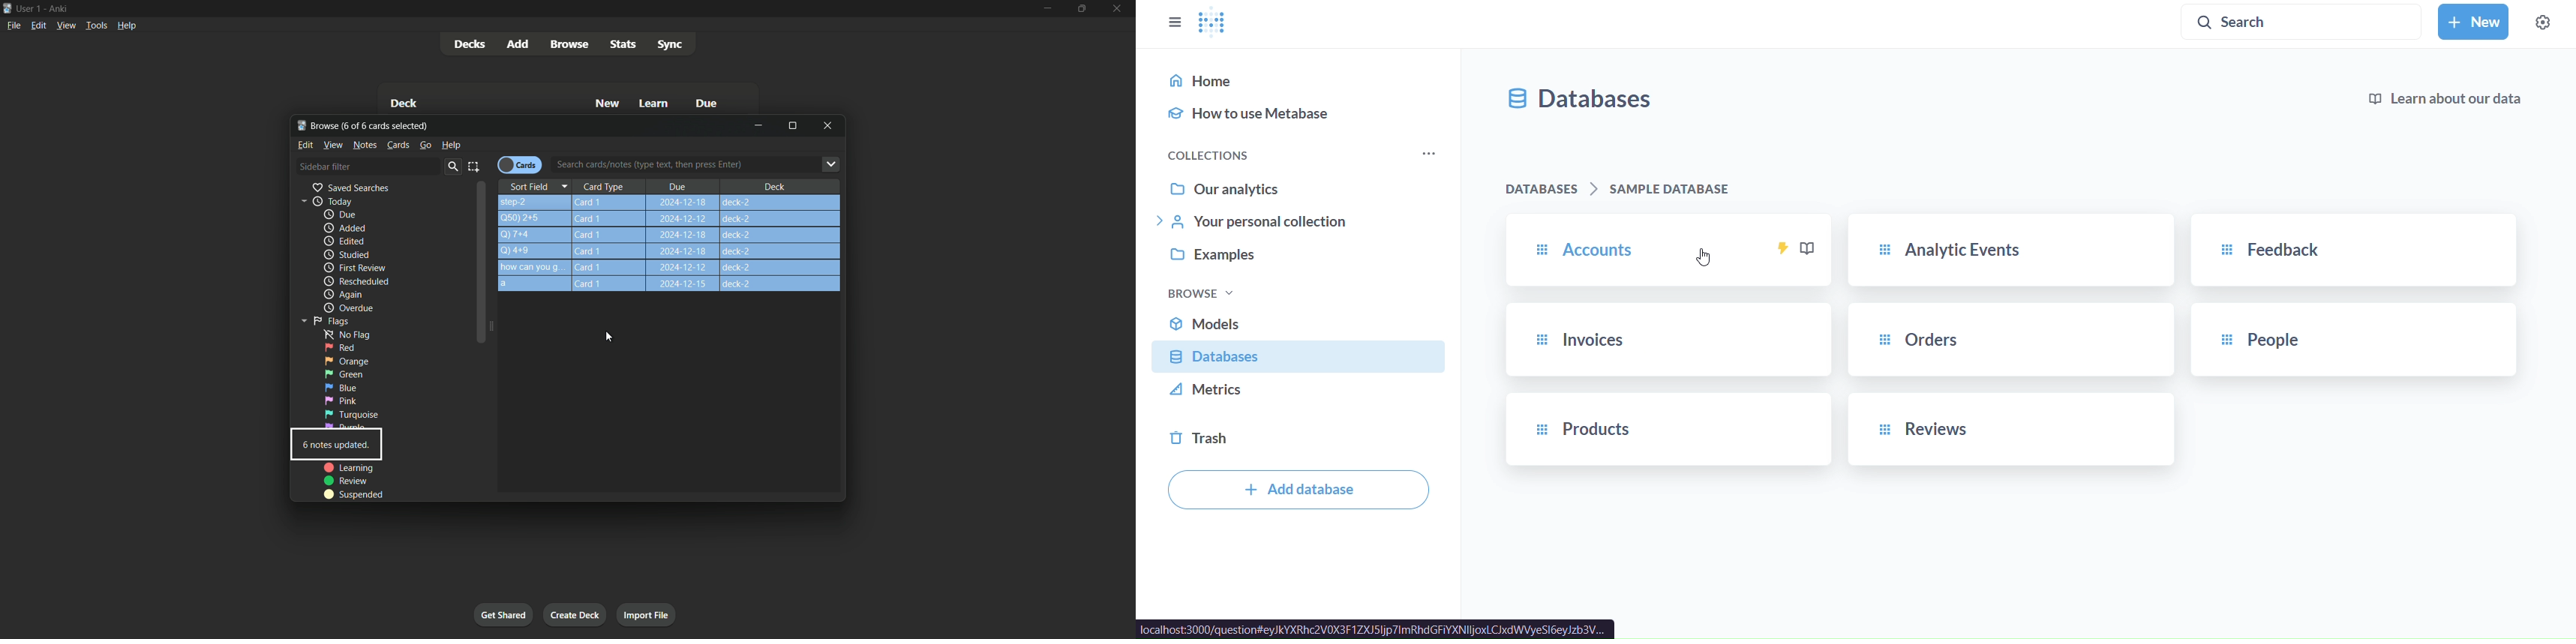 Image resolution: width=2576 pixels, height=644 pixels. What do you see at coordinates (341, 401) in the screenshot?
I see `pink` at bounding box center [341, 401].